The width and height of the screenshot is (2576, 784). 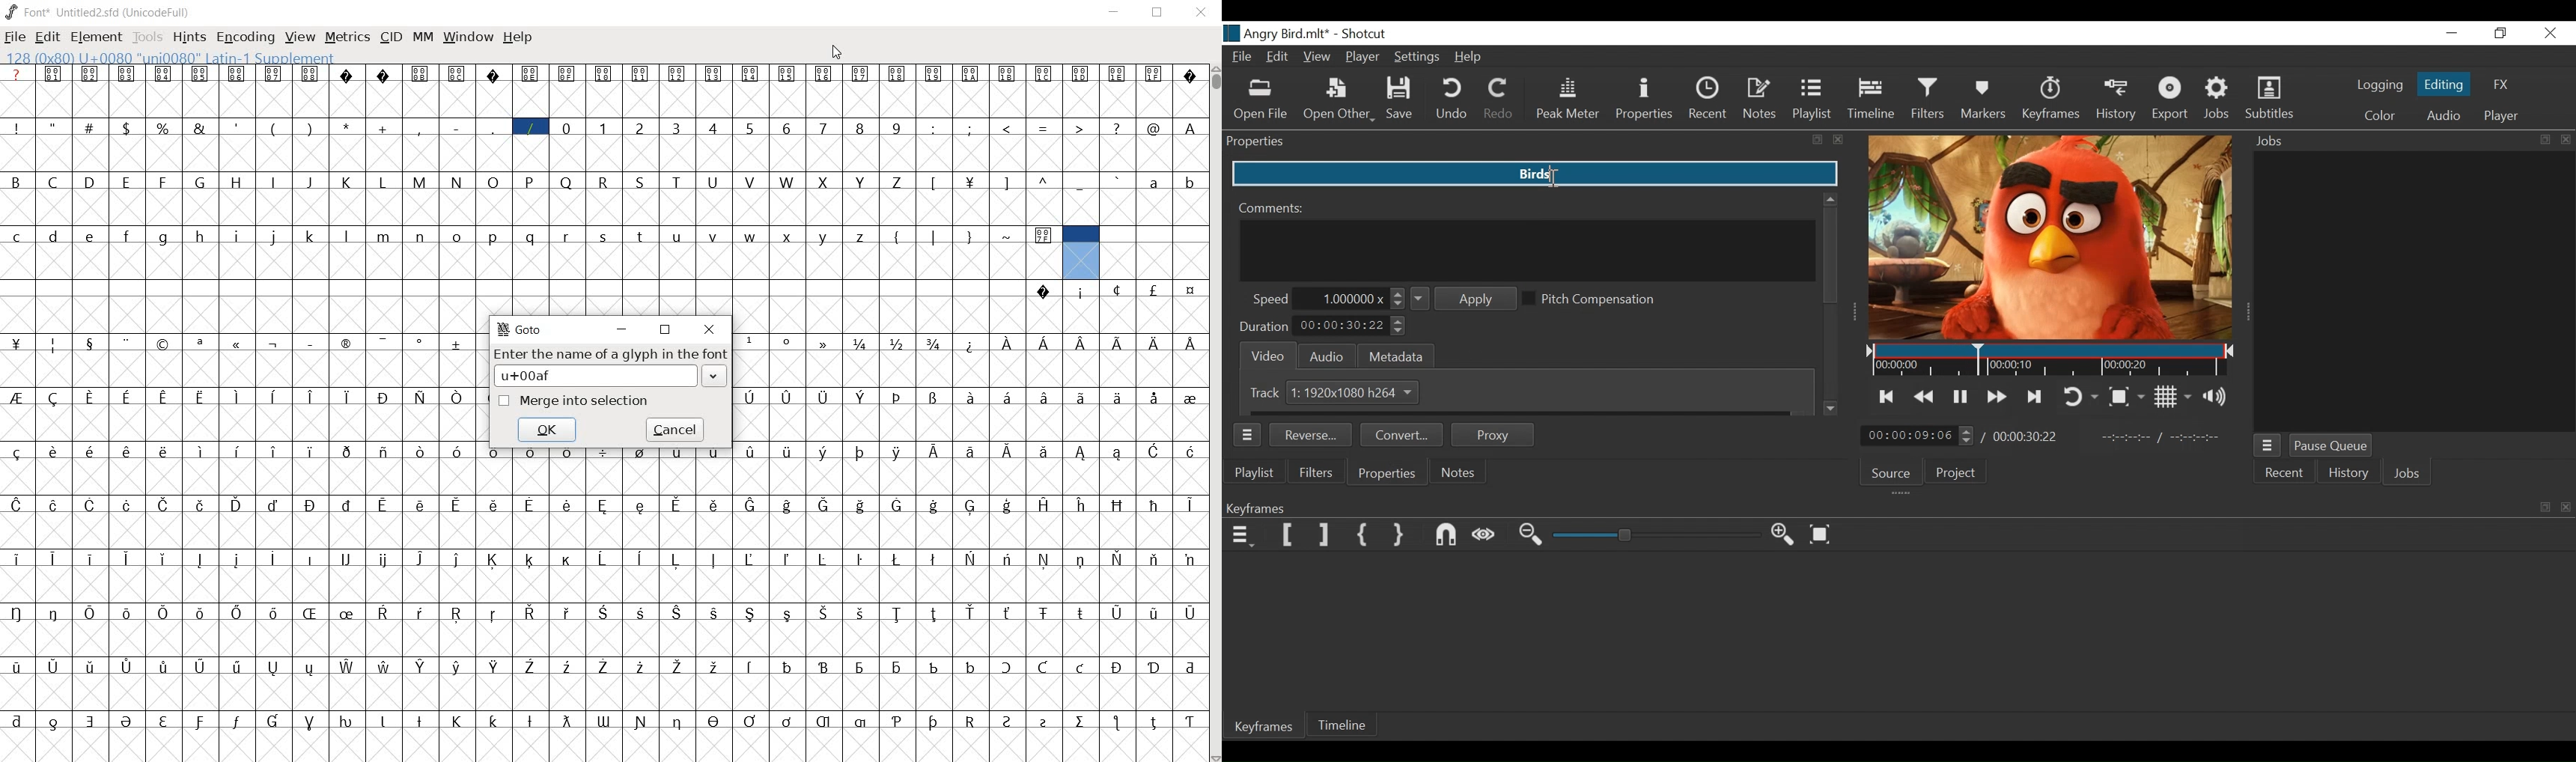 I want to click on u, so click(x=679, y=237).